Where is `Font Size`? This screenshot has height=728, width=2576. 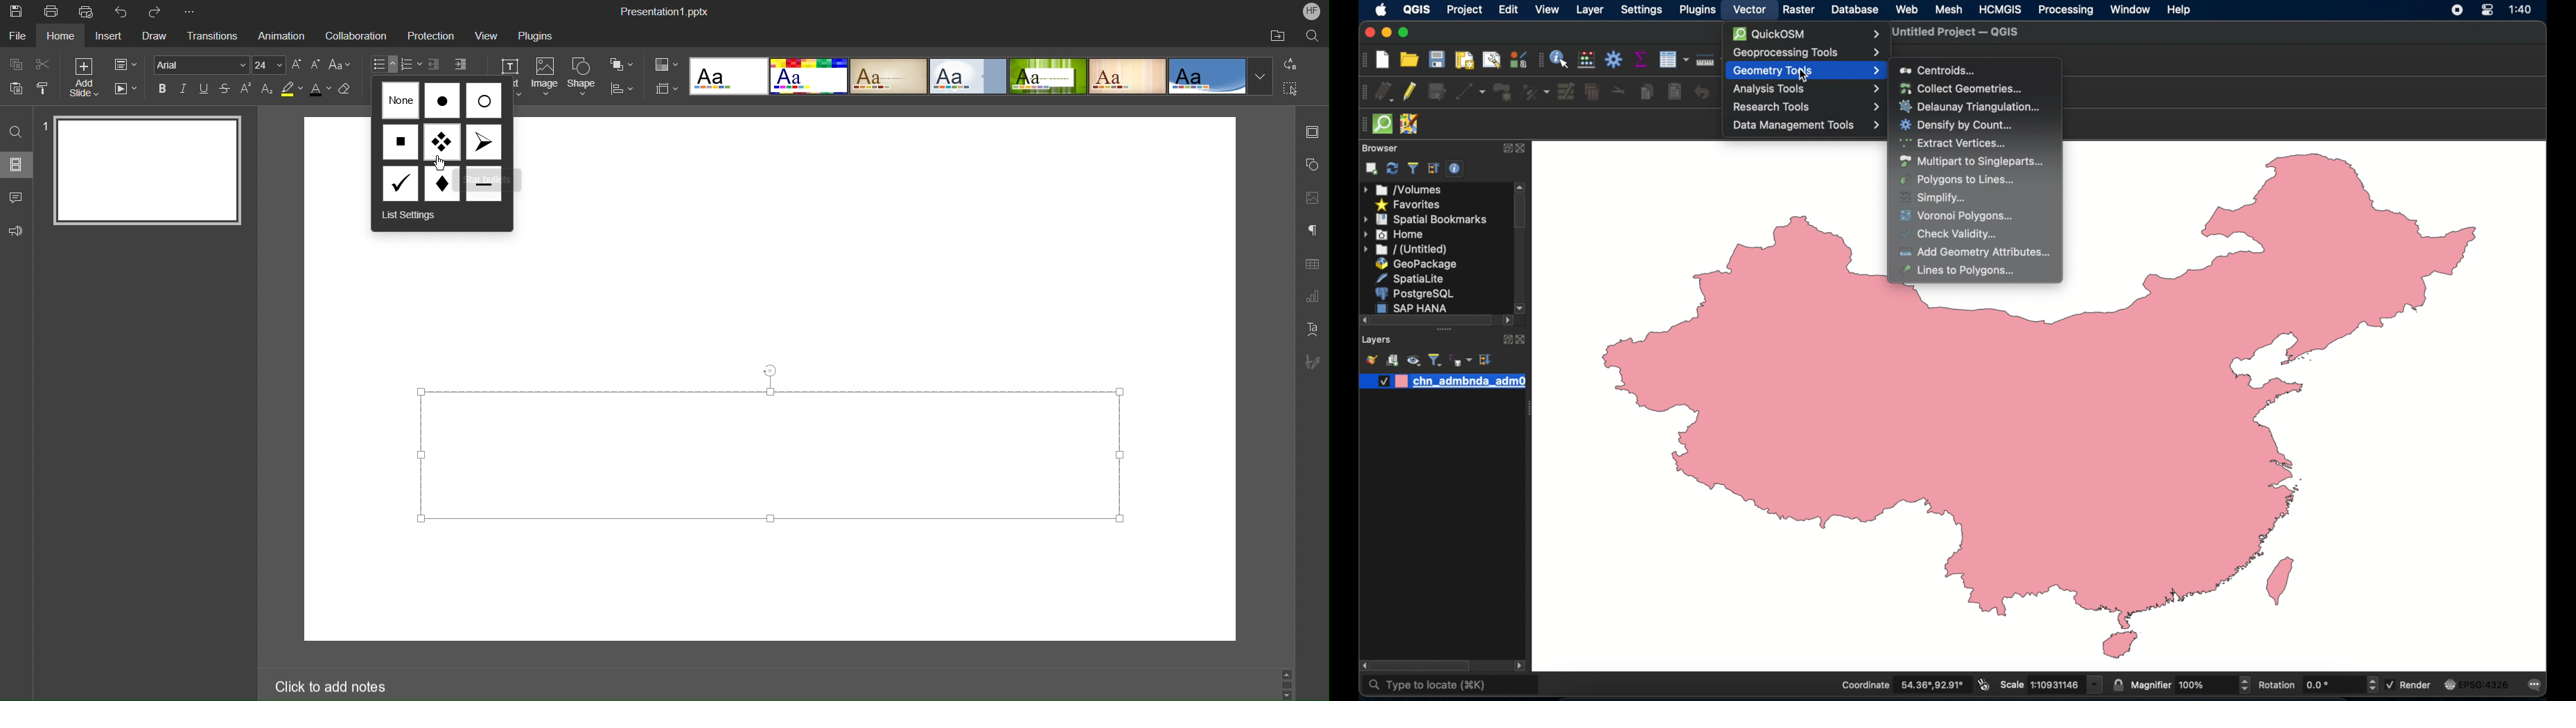 Font Size is located at coordinates (305, 65).